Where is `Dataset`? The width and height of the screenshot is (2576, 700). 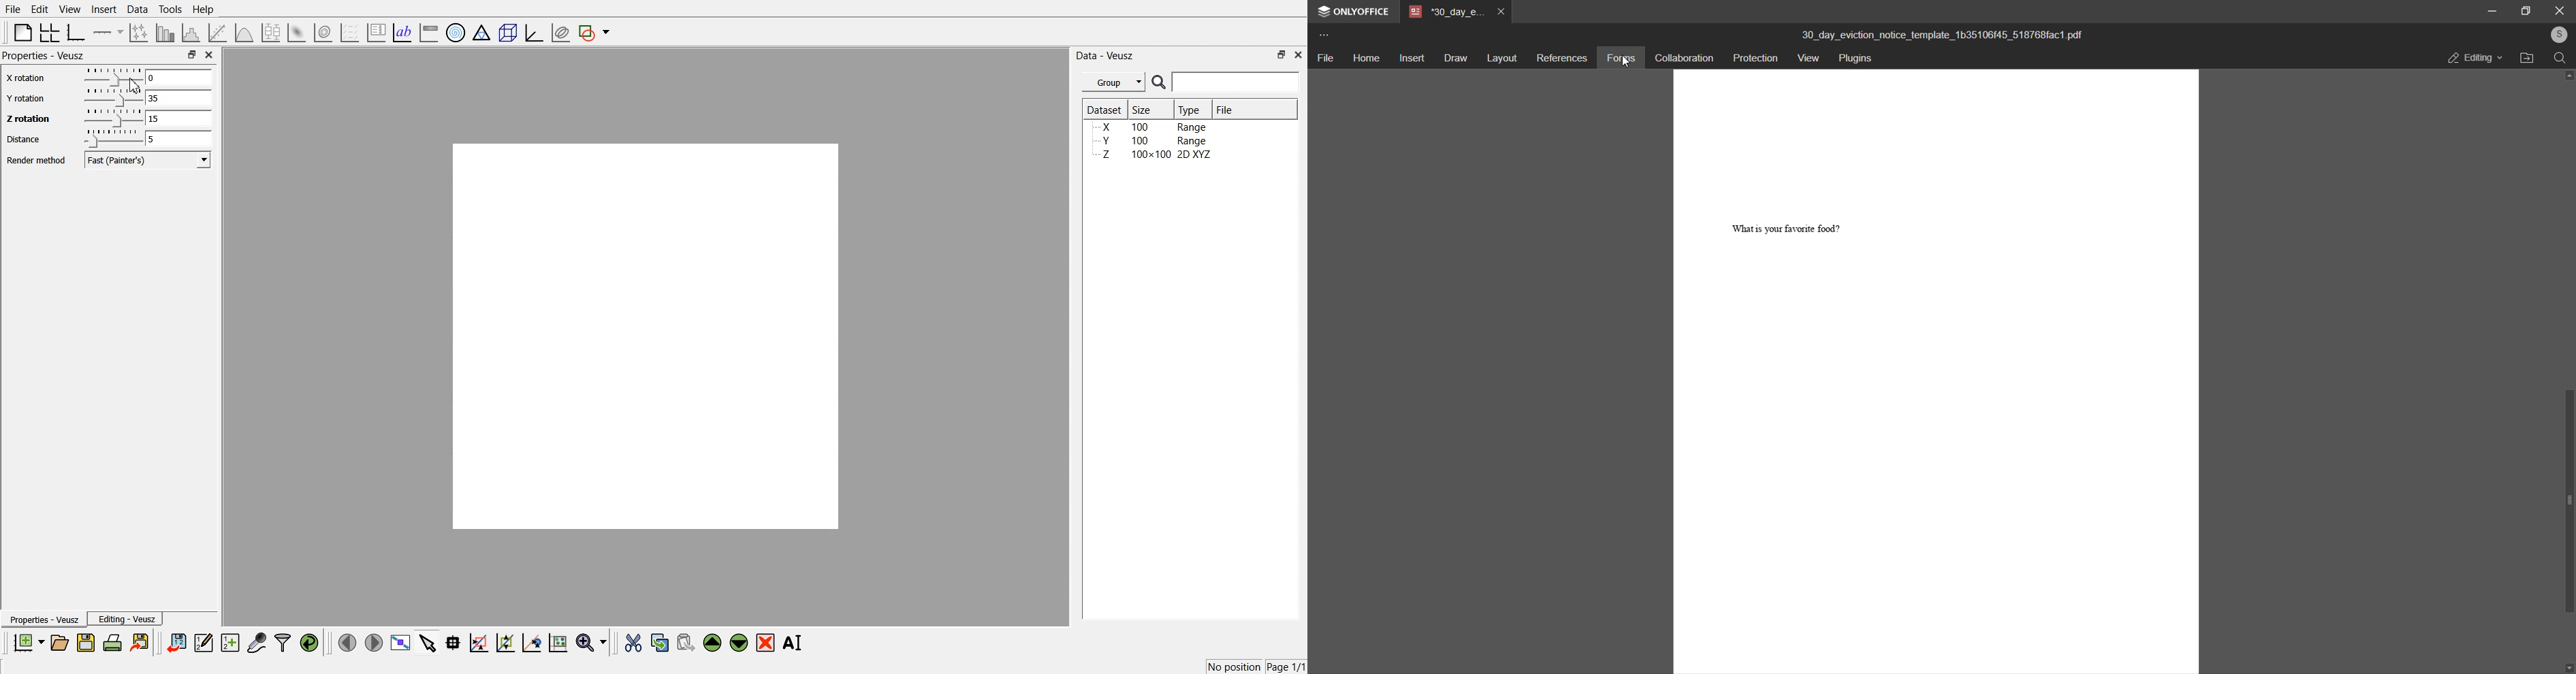
Dataset is located at coordinates (1104, 109).